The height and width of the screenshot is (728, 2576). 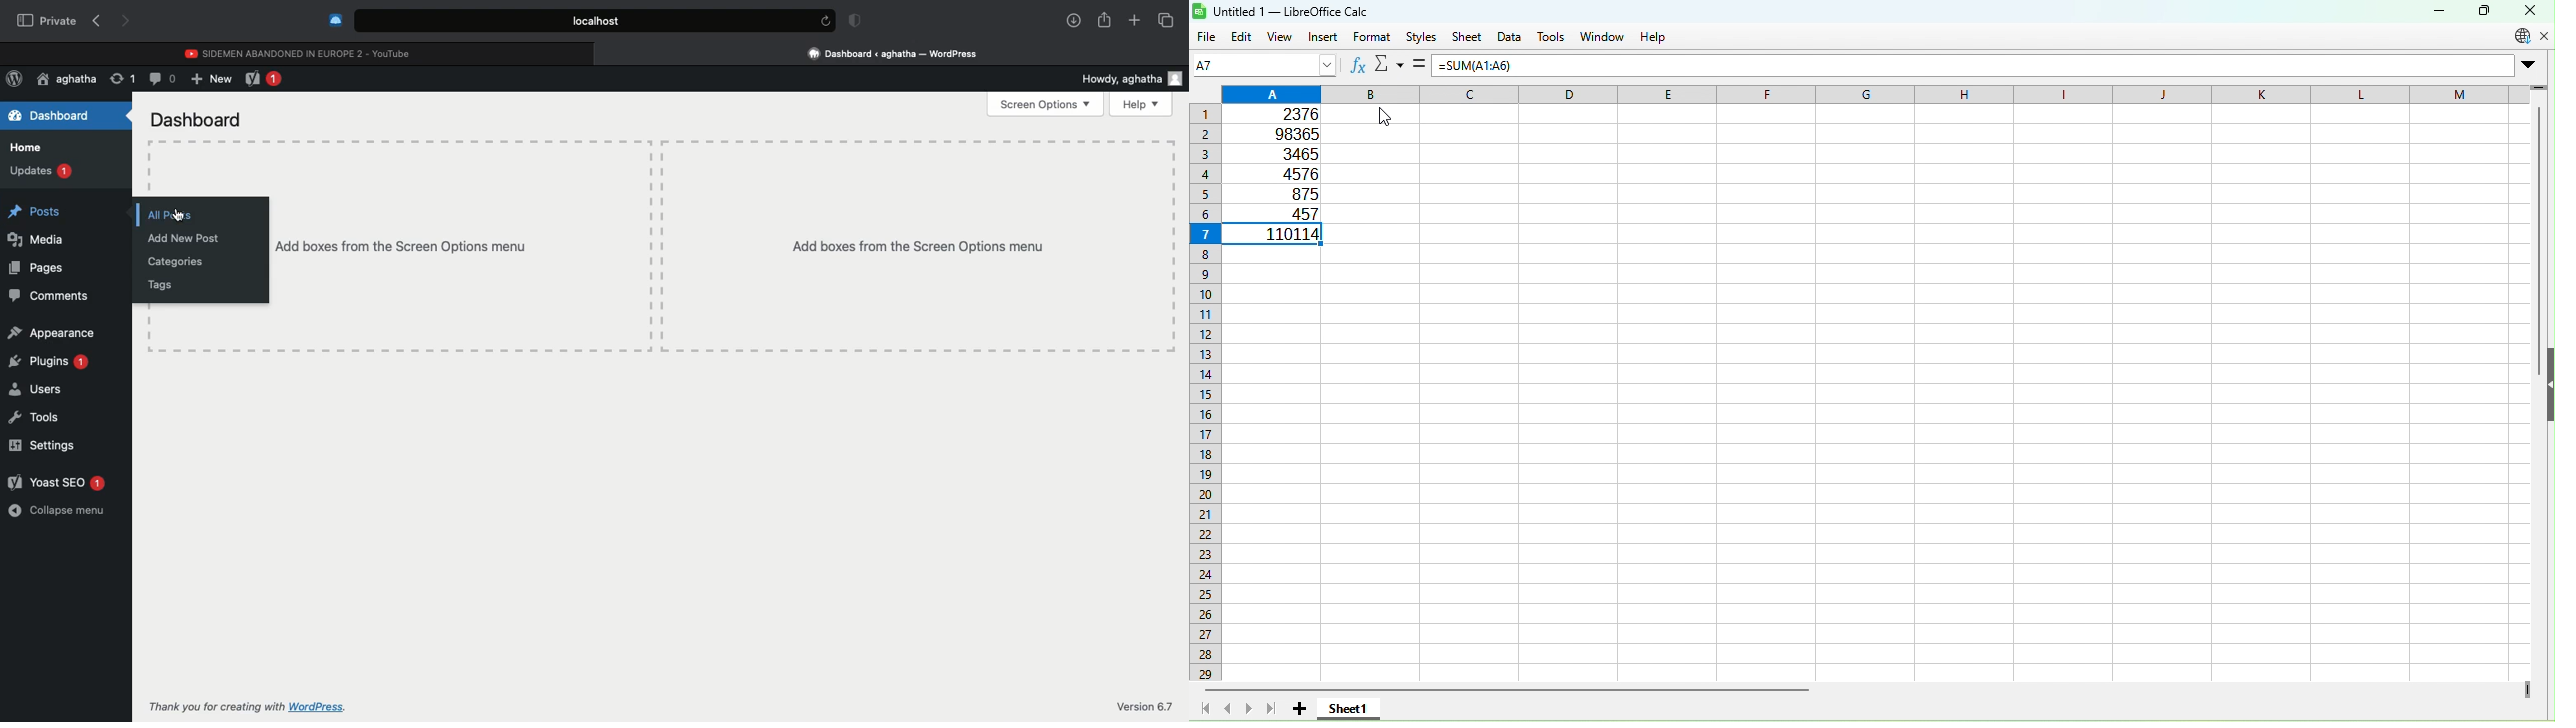 I want to click on New tab, so click(x=1135, y=21).